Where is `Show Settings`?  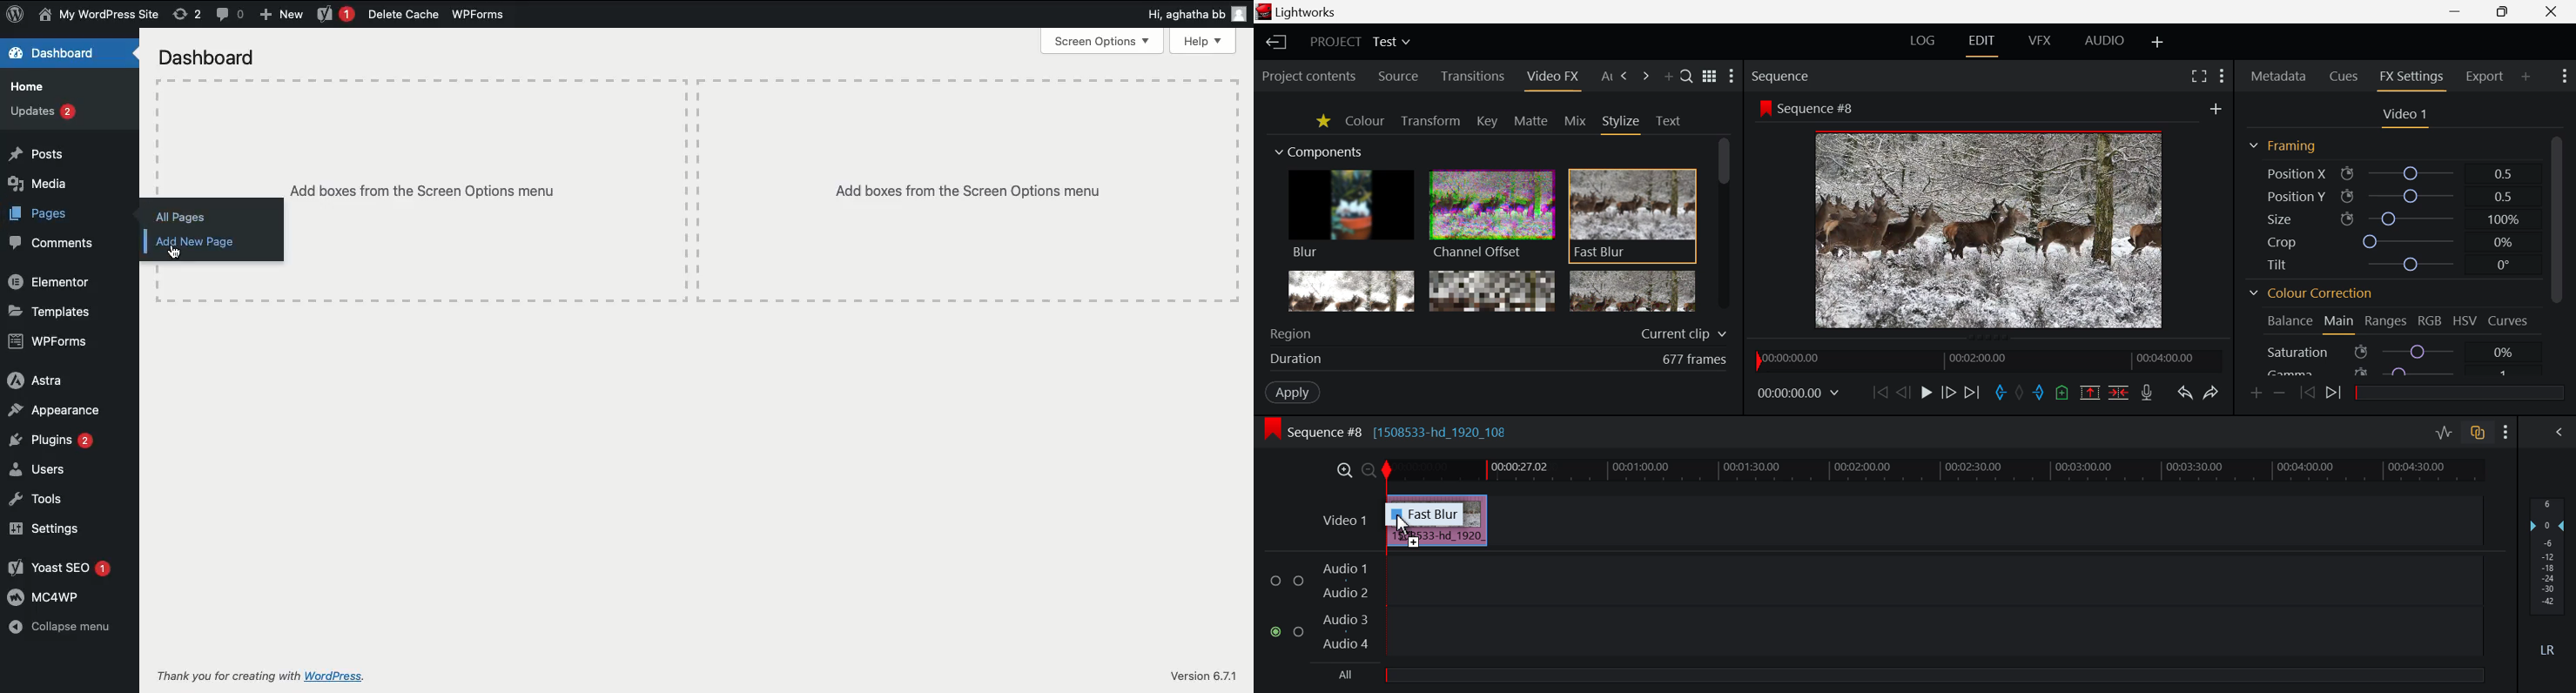 Show Settings is located at coordinates (2221, 76).